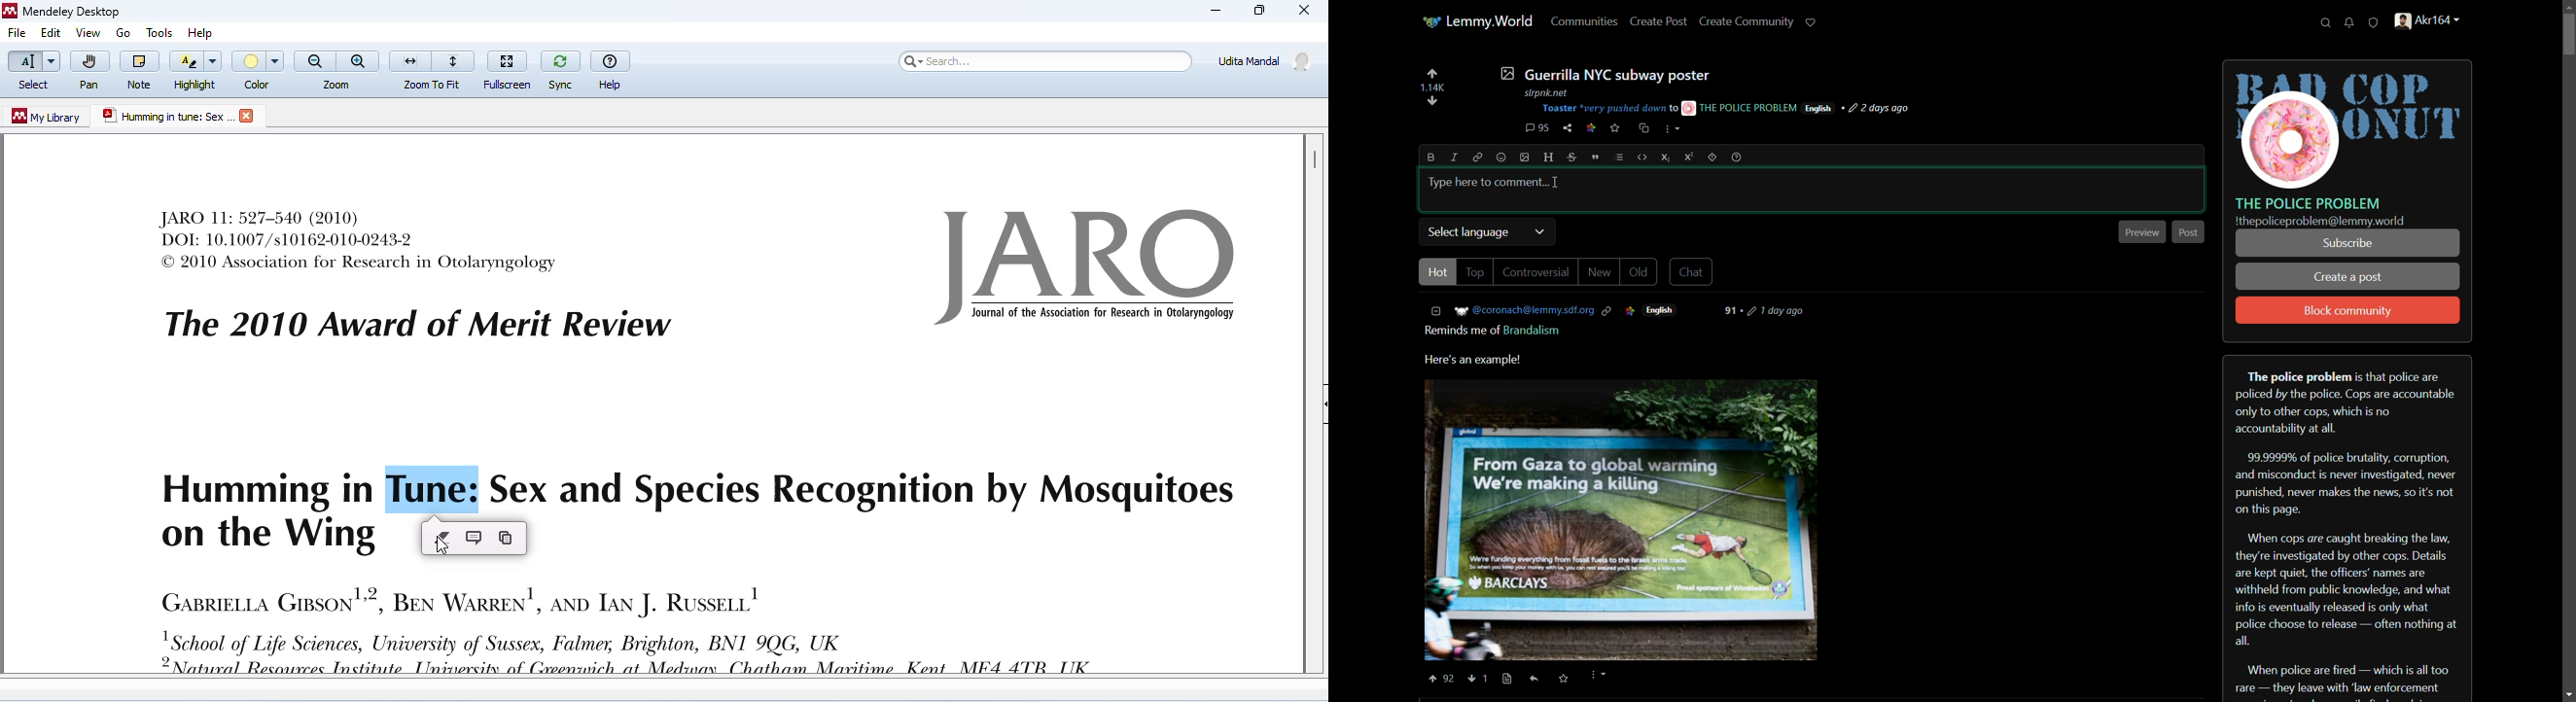 Image resolution: width=2576 pixels, height=728 pixels. I want to click on highlight, so click(196, 69).